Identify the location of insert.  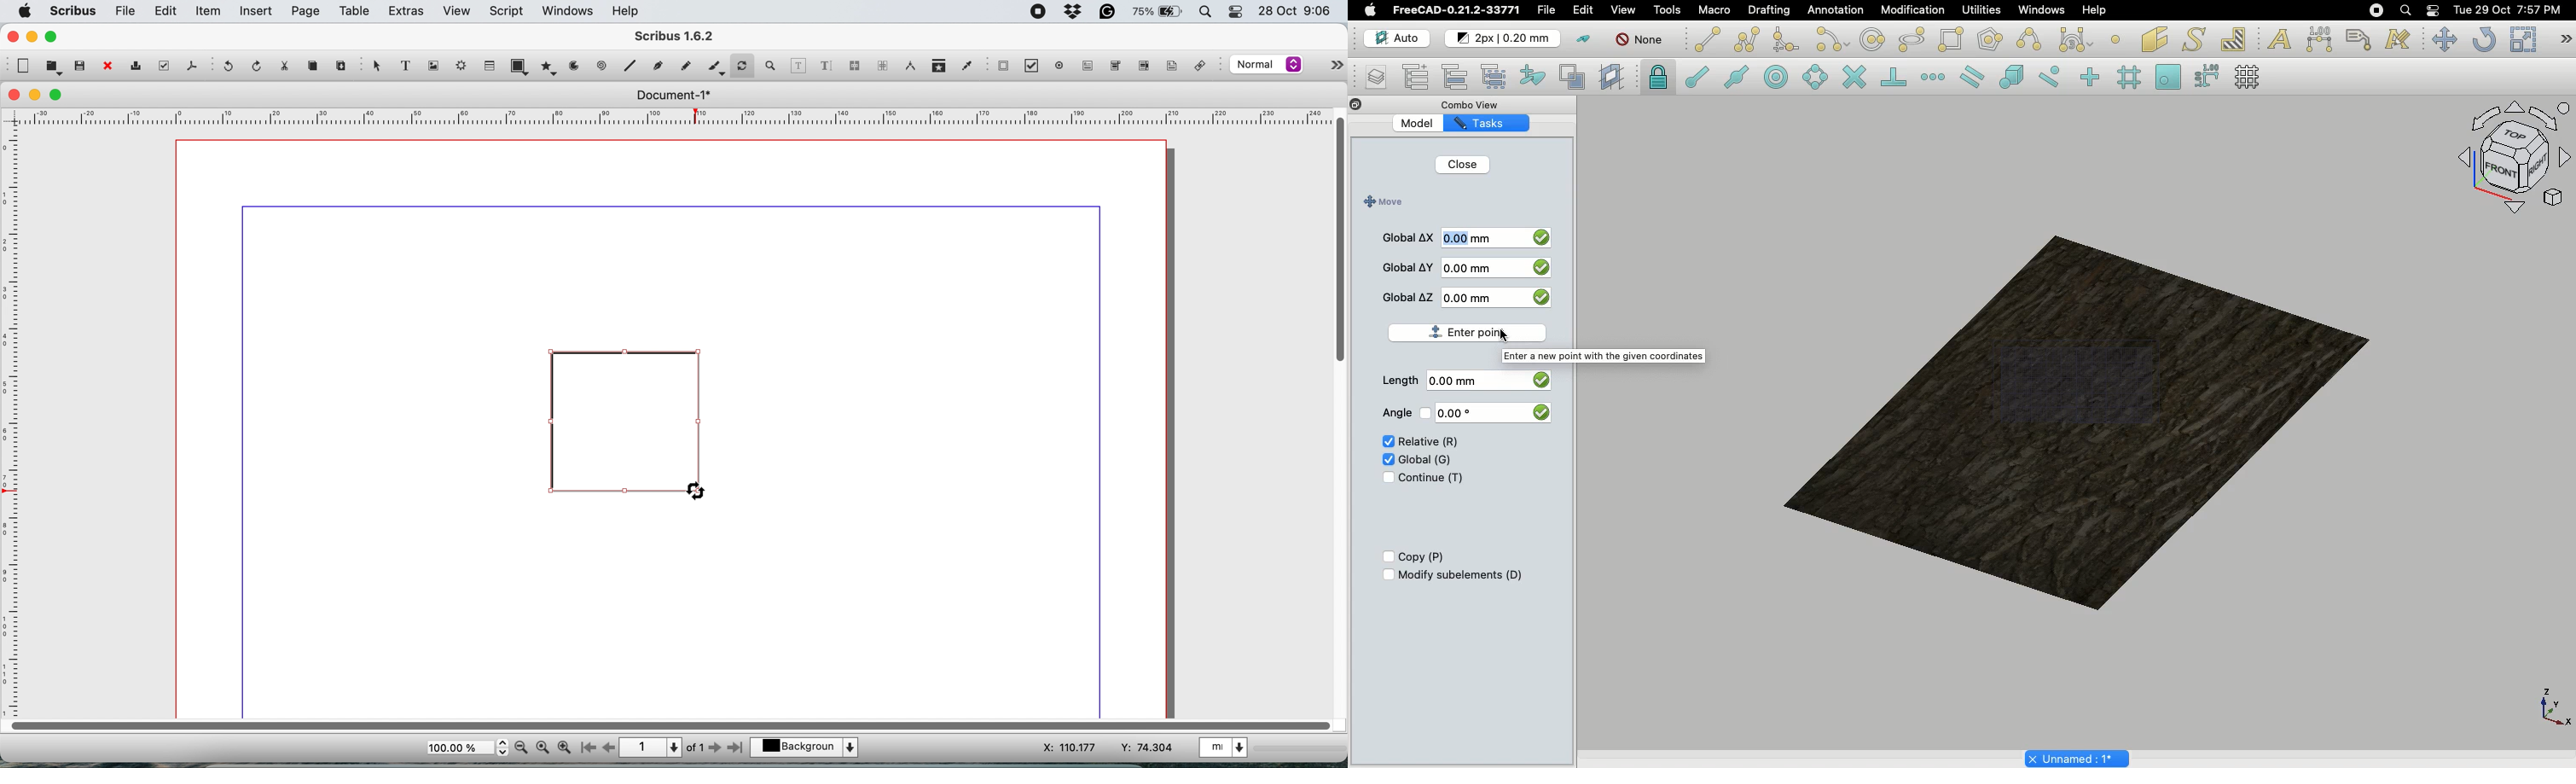
(257, 12).